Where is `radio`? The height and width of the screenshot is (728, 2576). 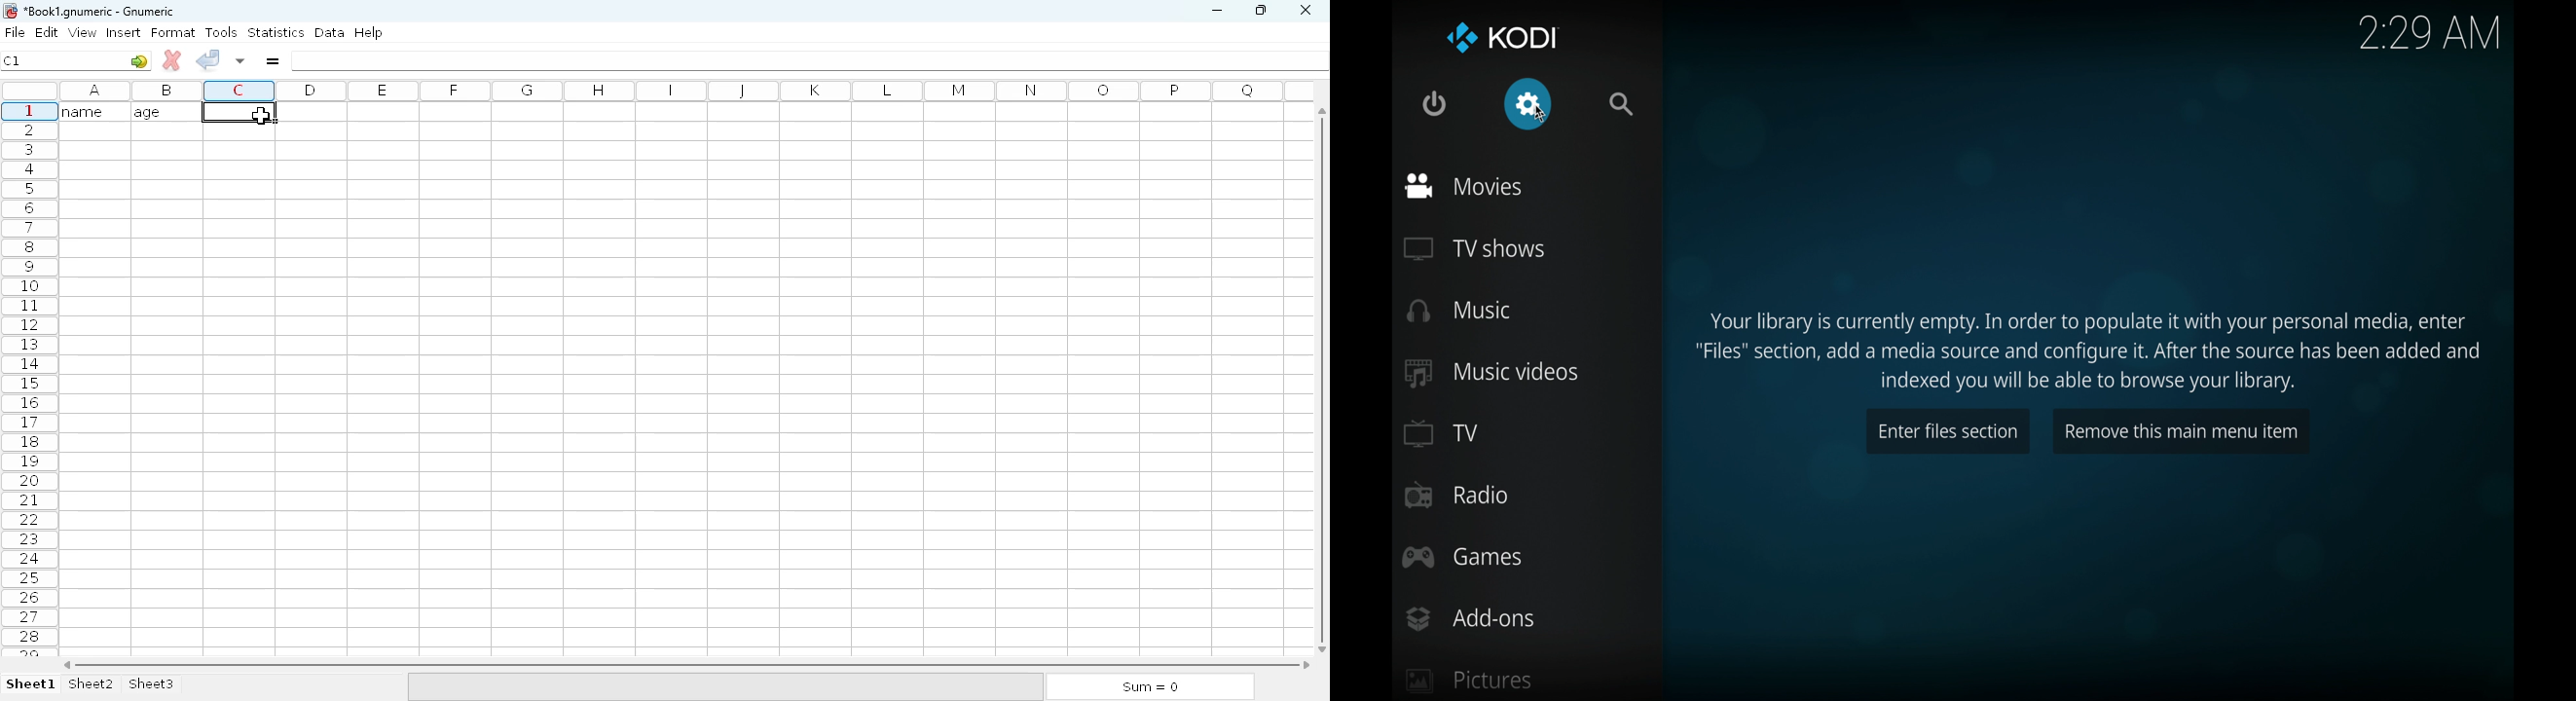
radio is located at coordinates (1458, 495).